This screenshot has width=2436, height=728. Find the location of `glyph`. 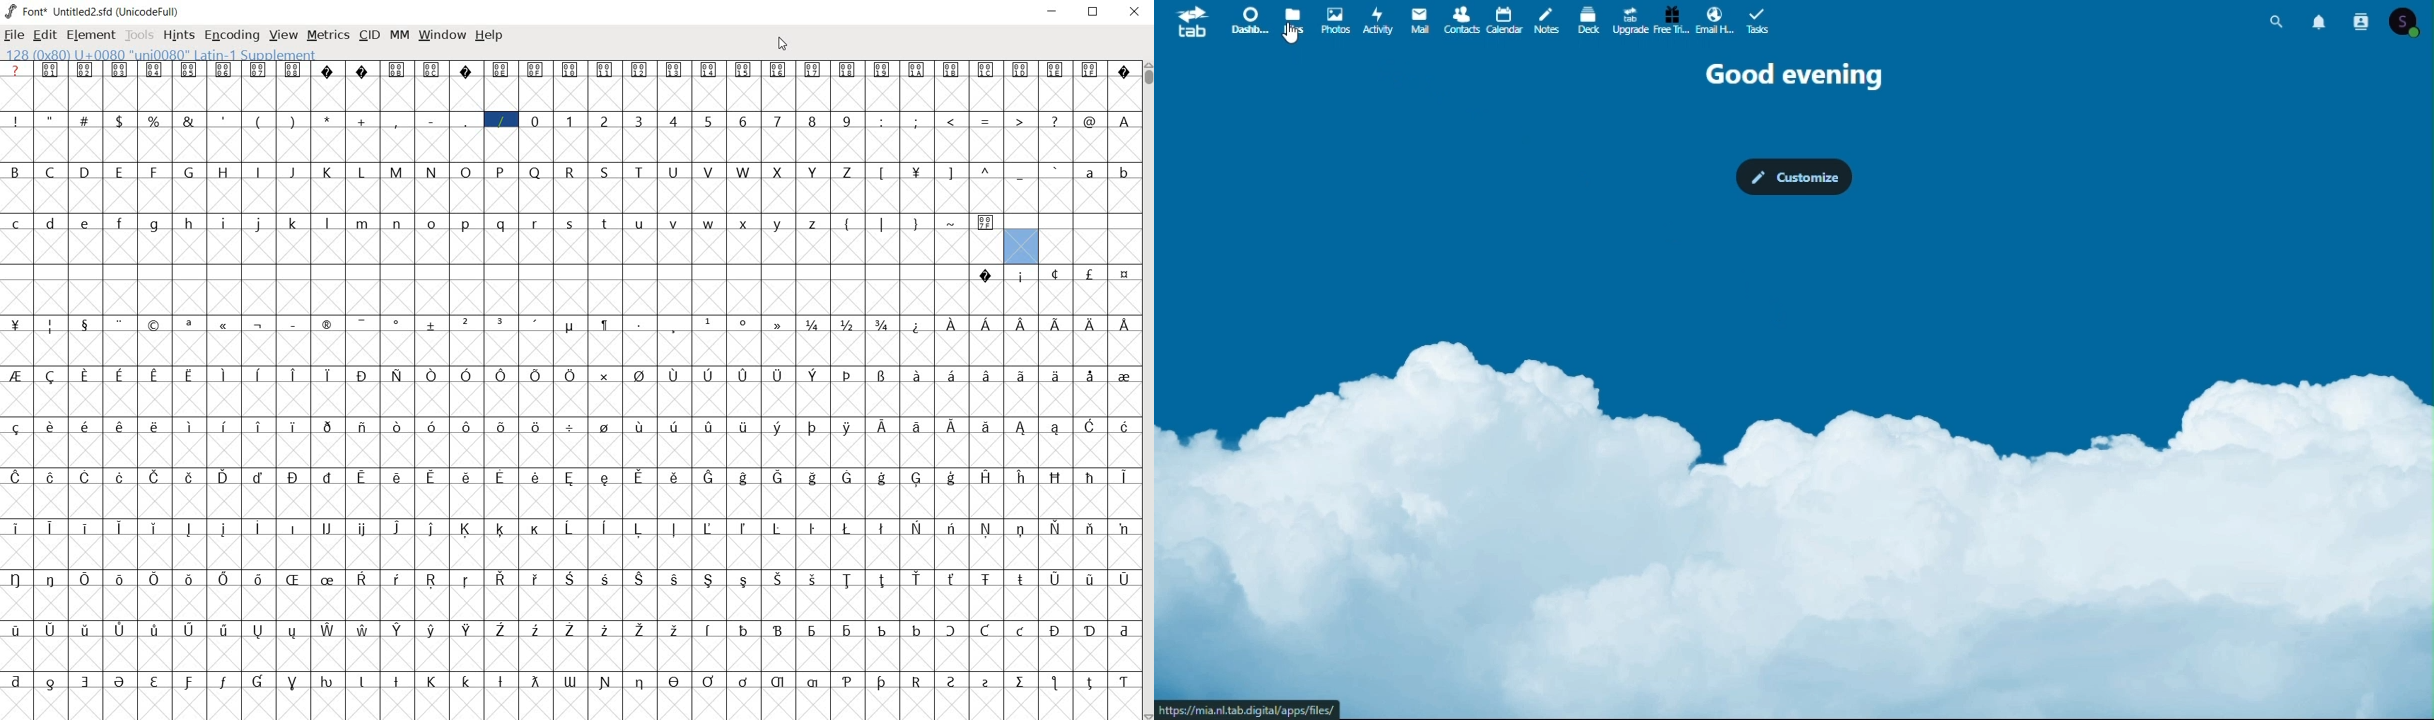

glyph is located at coordinates (431, 69).